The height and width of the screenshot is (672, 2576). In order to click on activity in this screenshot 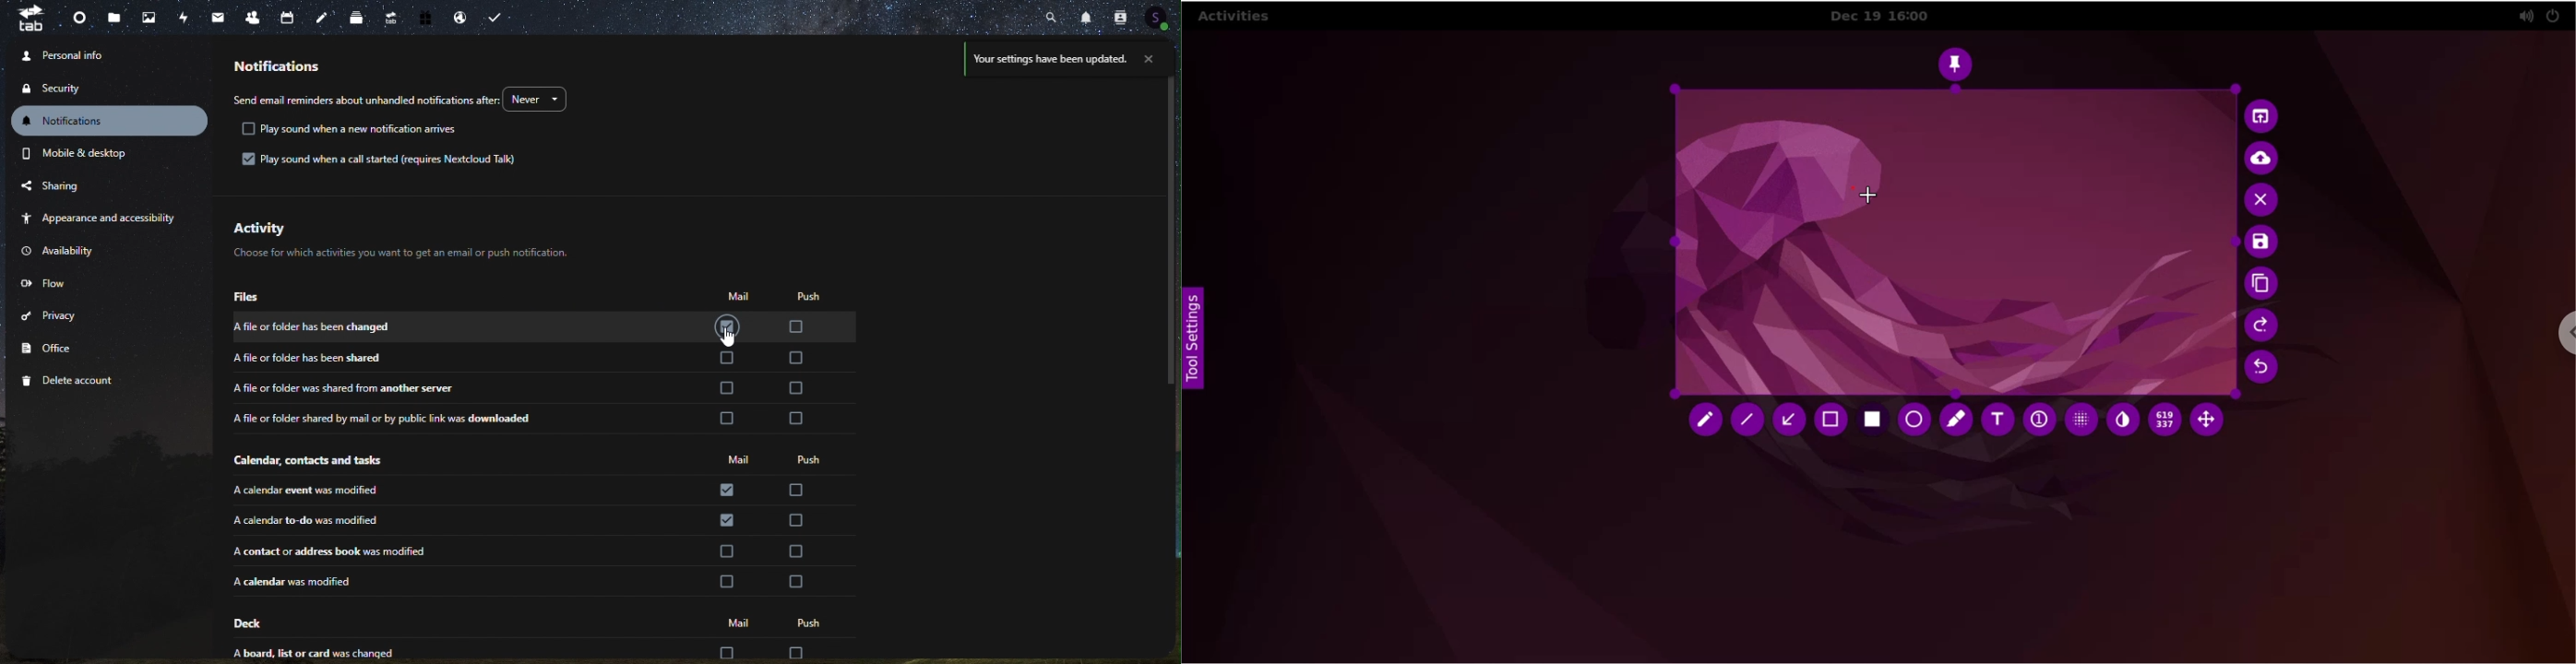, I will do `click(181, 15)`.